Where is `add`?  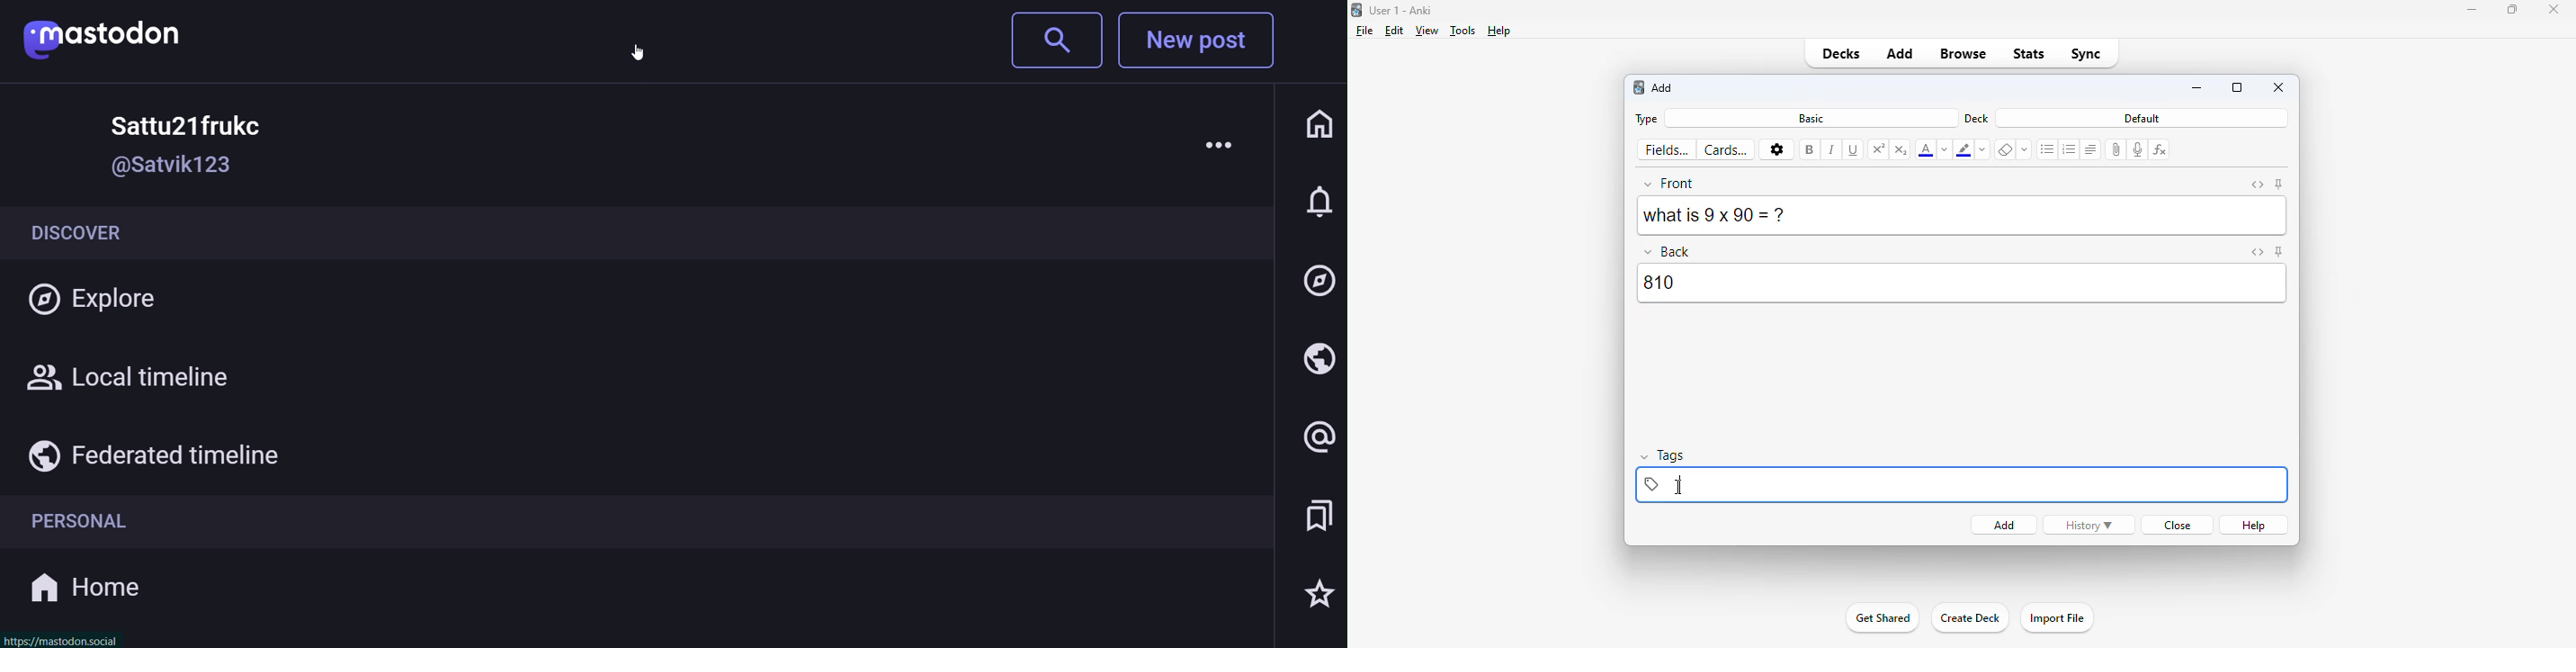
add is located at coordinates (2005, 526).